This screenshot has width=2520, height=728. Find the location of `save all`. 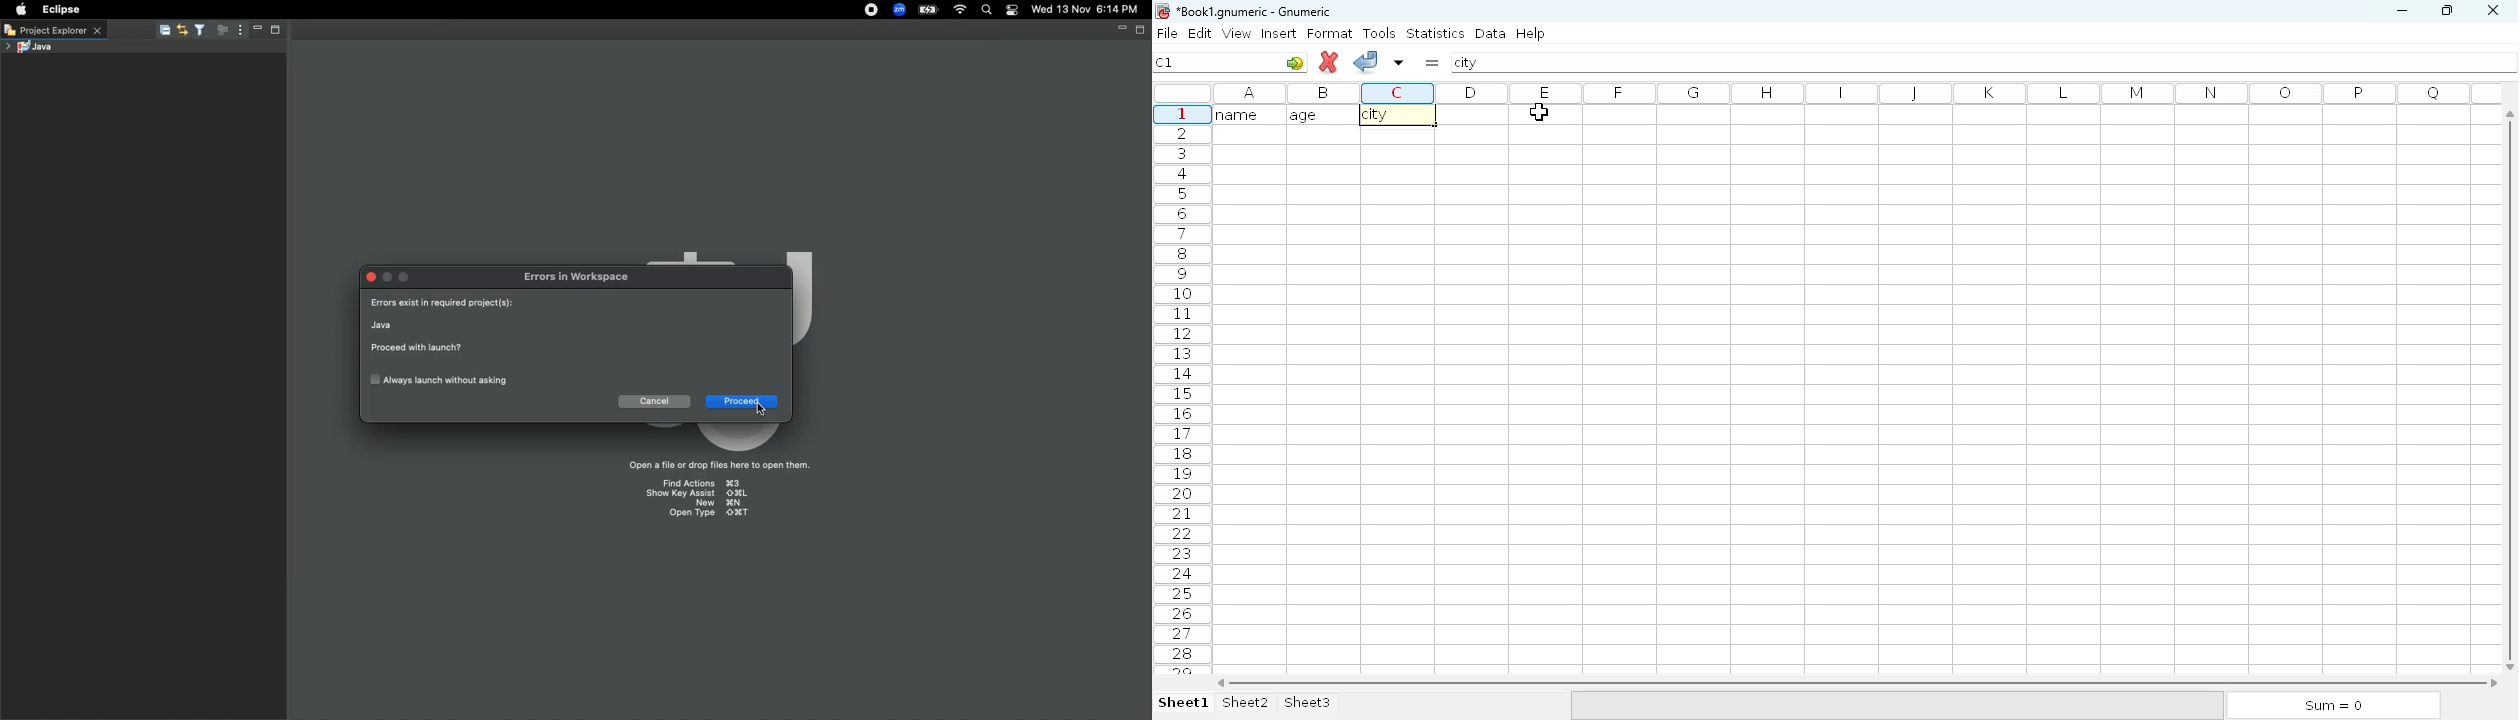

save all is located at coordinates (163, 32).